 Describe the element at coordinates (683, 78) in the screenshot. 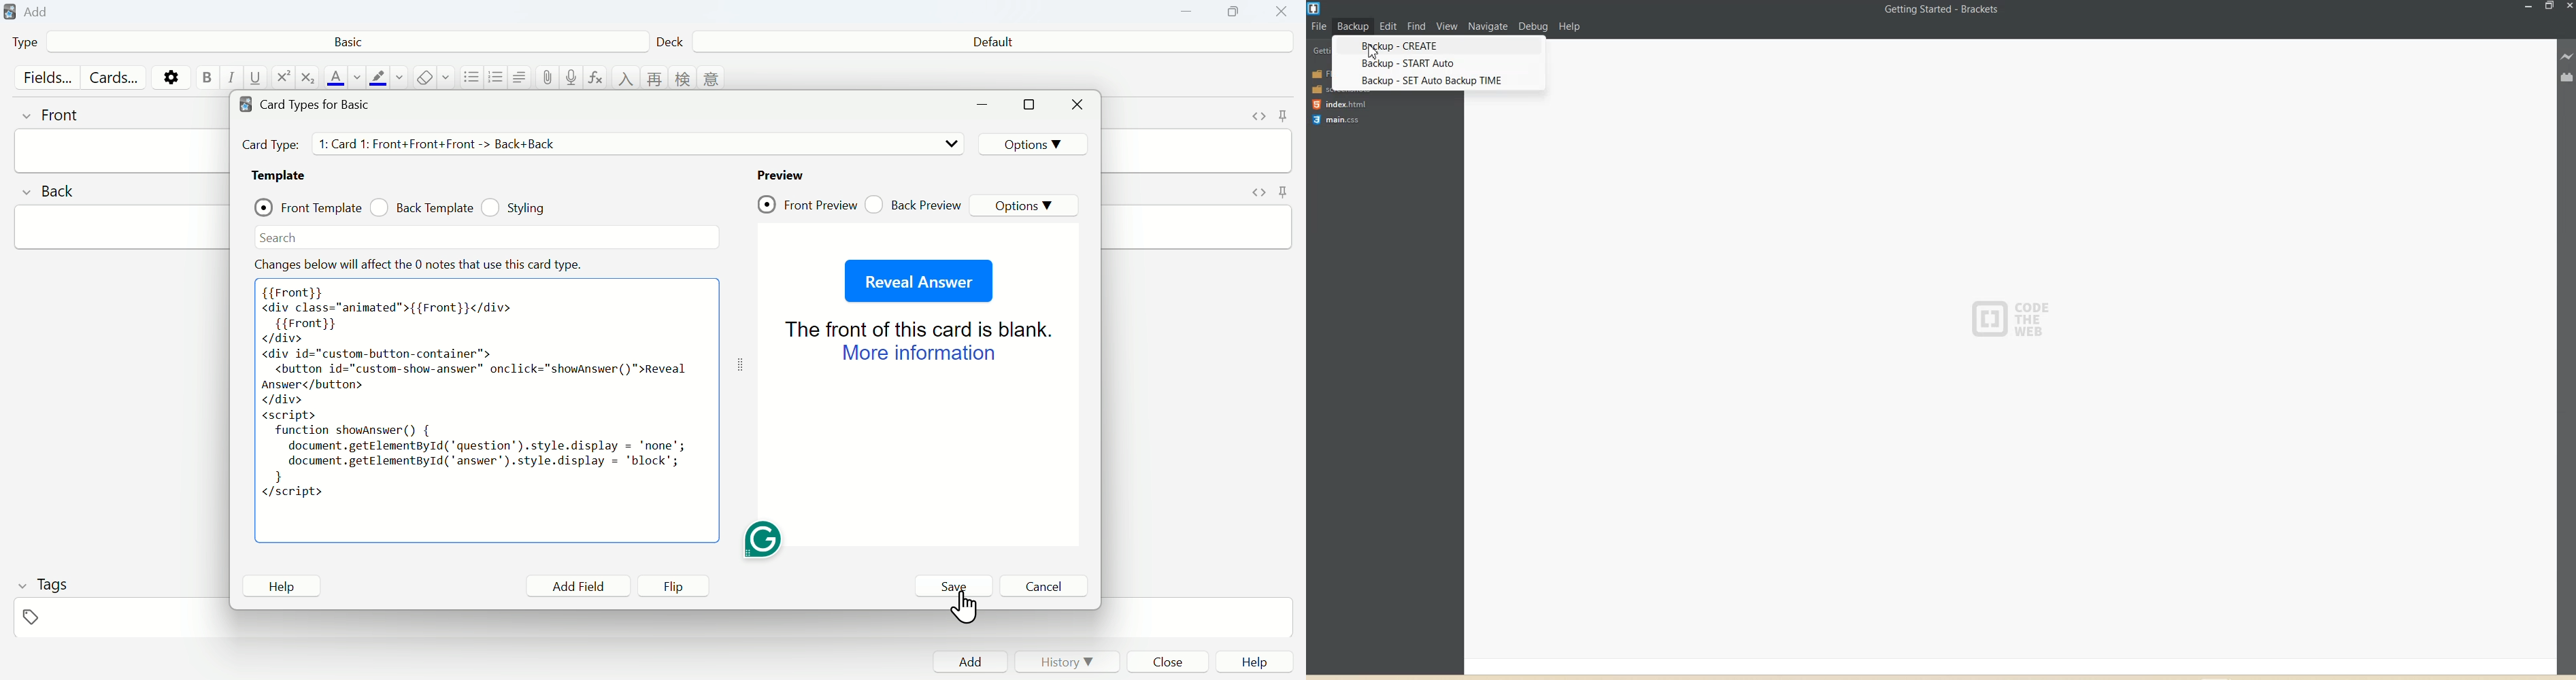

I see `language` at that location.